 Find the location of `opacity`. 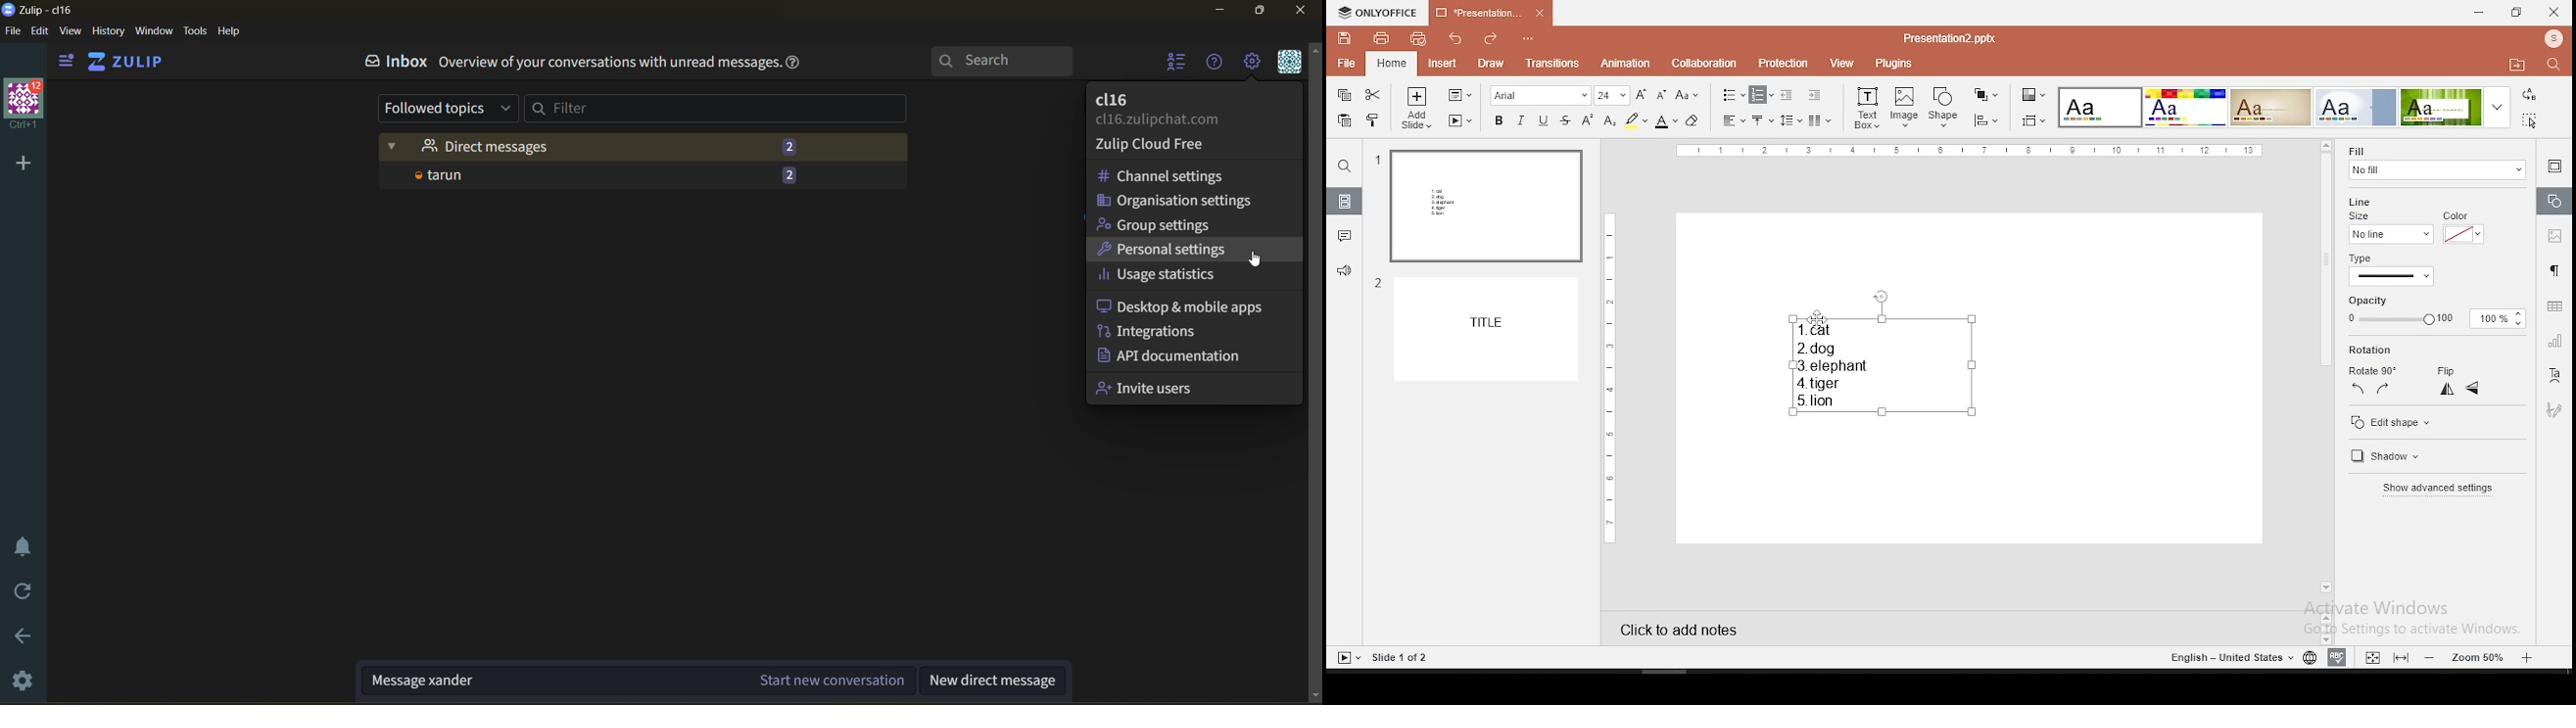

opacity is located at coordinates (2437, 311).